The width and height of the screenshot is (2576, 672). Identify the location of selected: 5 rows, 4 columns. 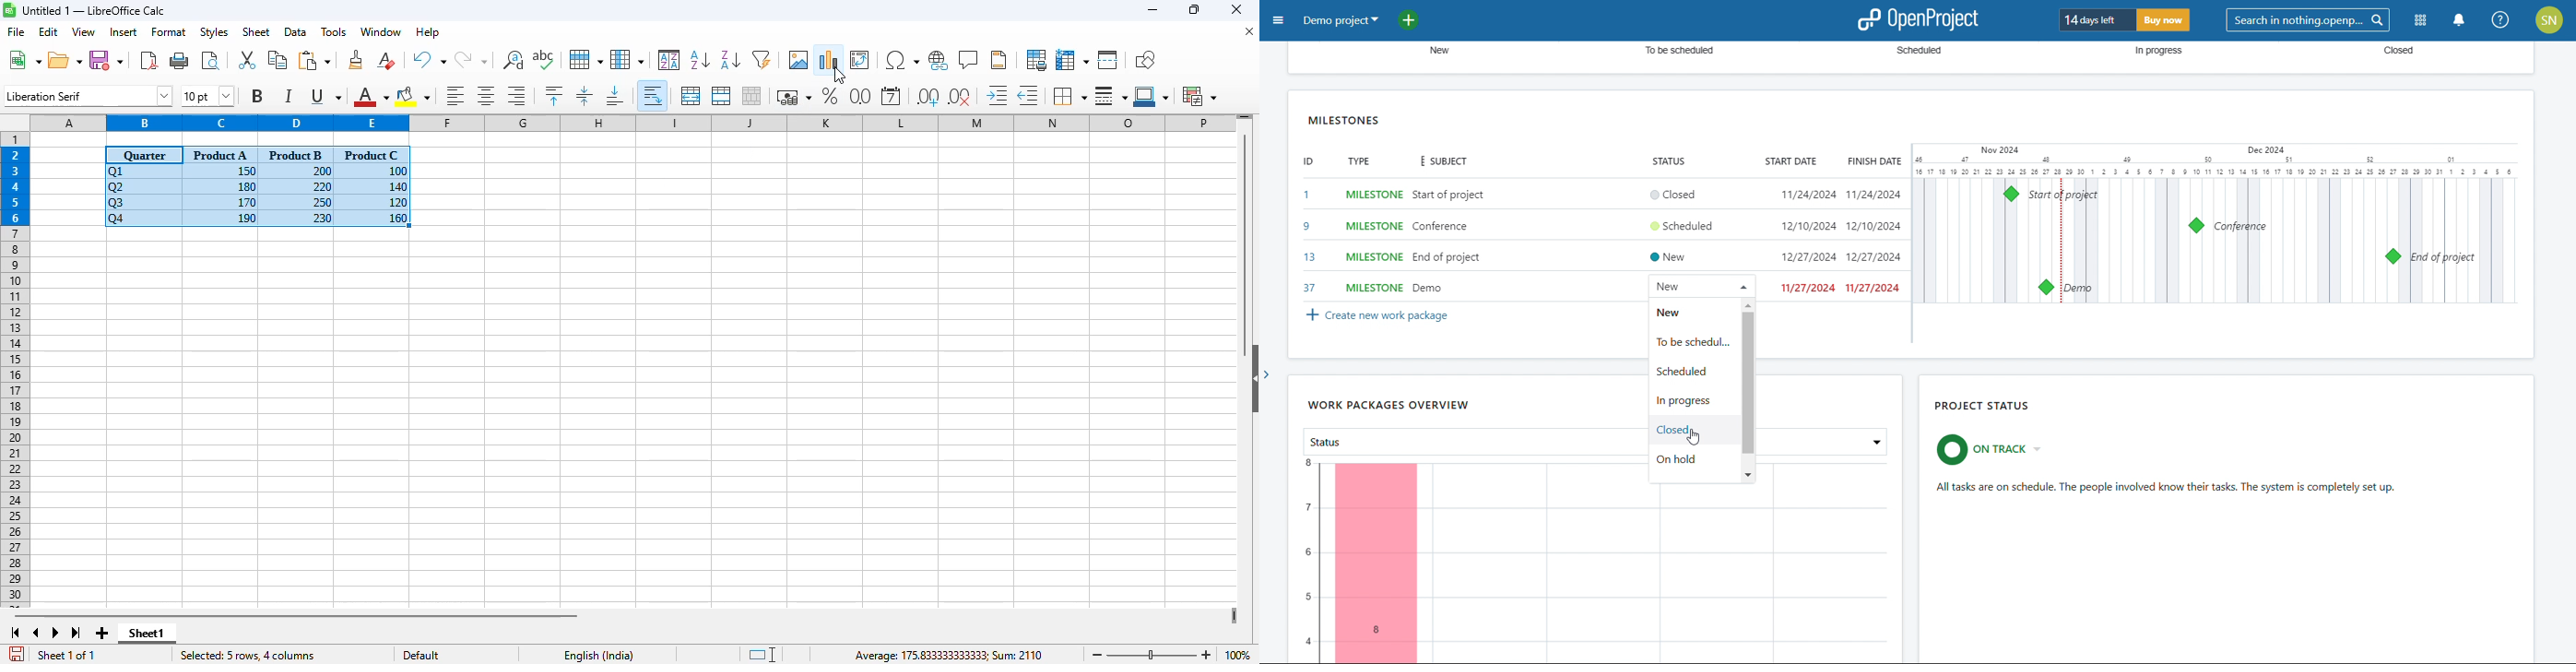
(246, 656).